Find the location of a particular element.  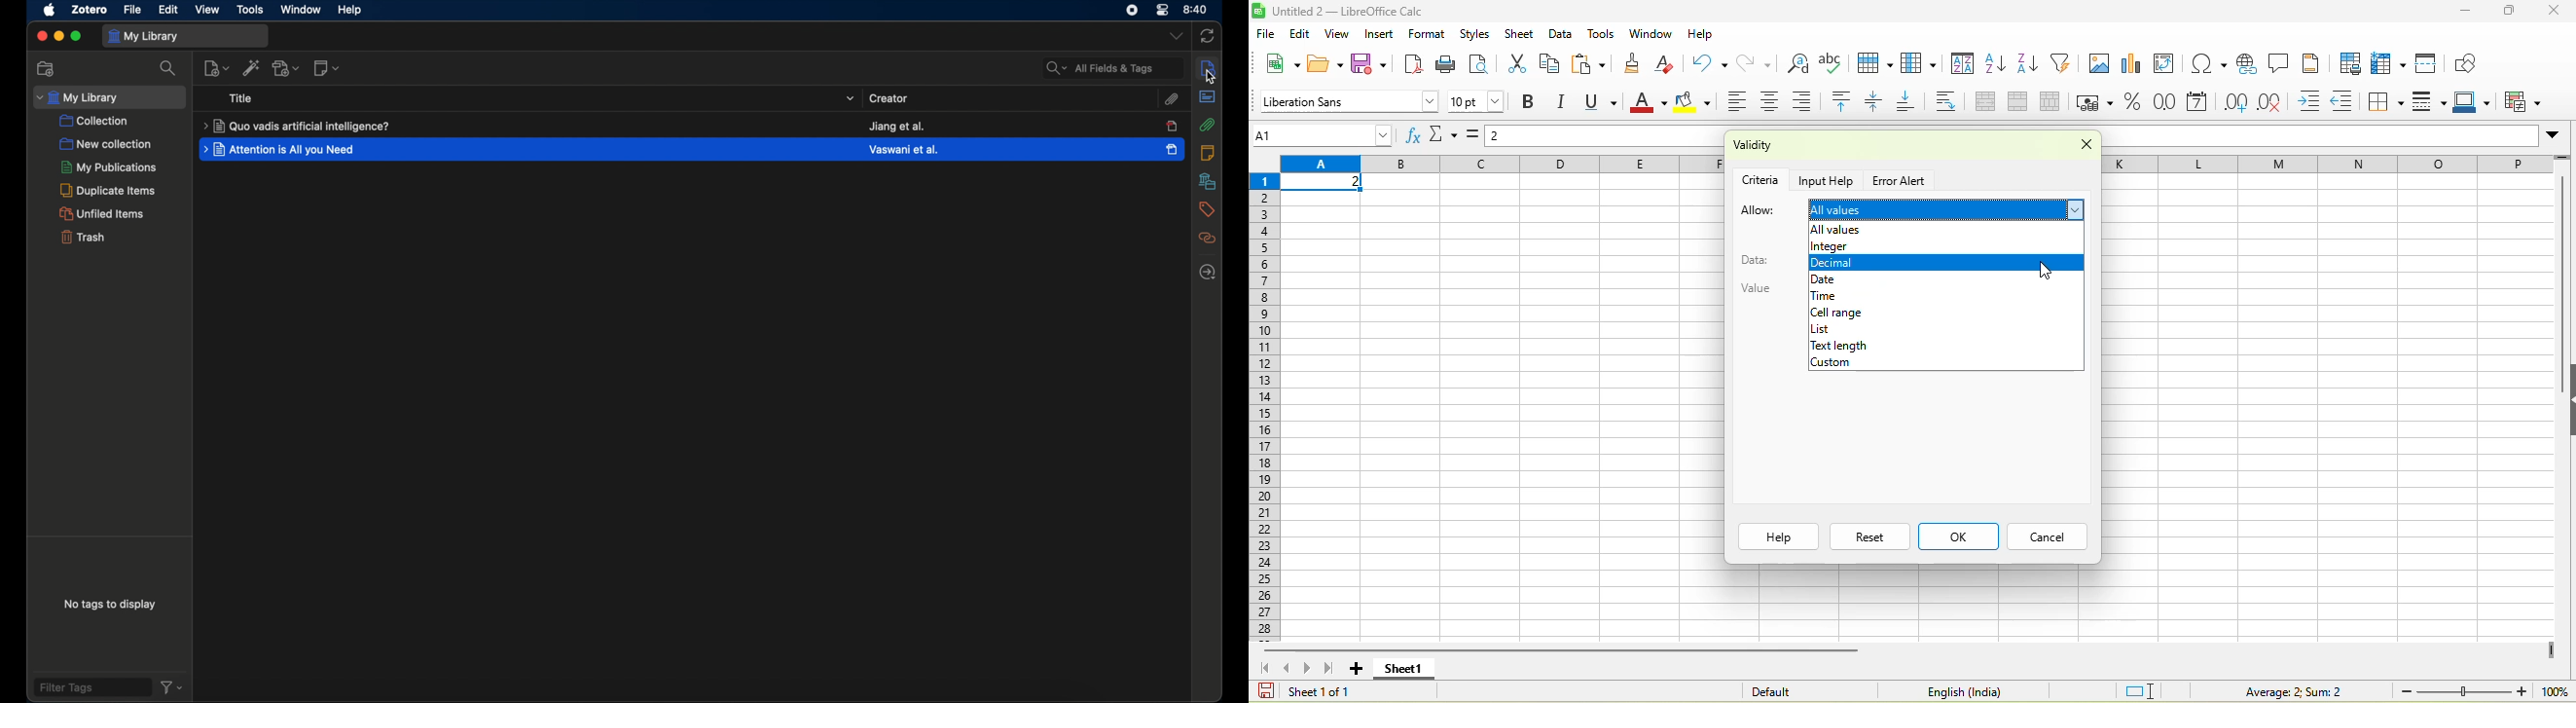

split window is located at coordinates (2431, 62).